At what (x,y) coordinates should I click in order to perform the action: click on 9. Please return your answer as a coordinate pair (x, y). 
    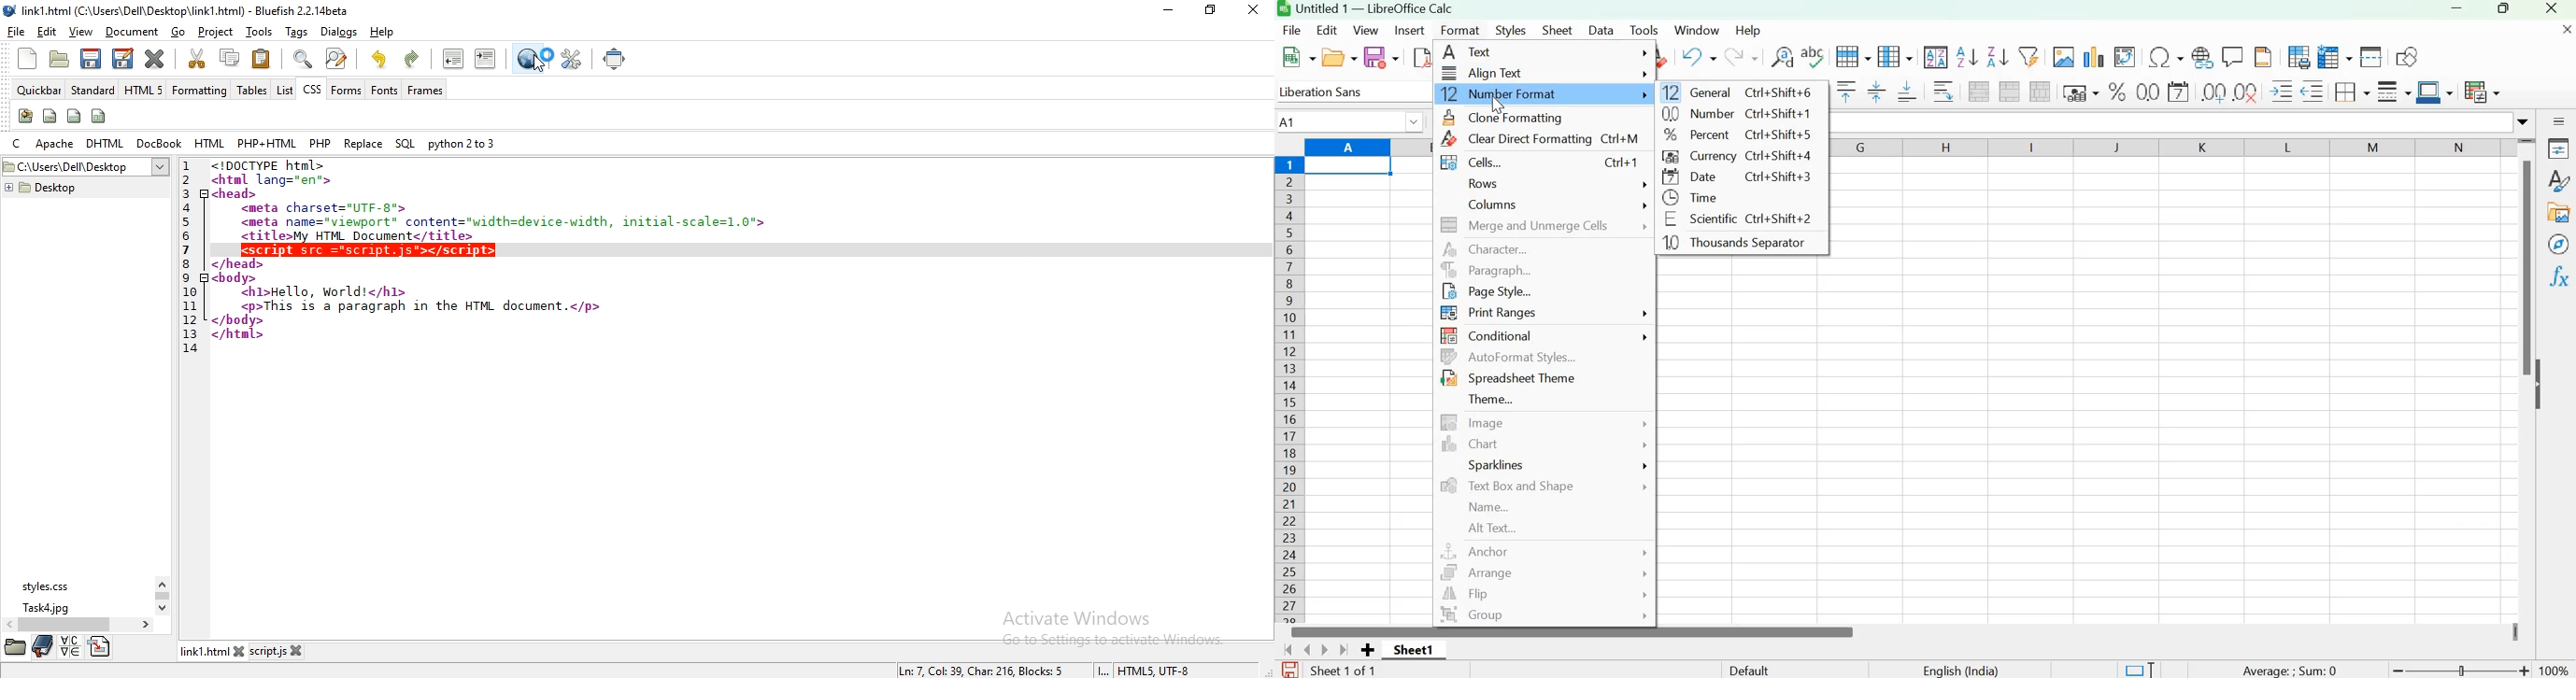
    Looking at the image, I should click on (186, 278).